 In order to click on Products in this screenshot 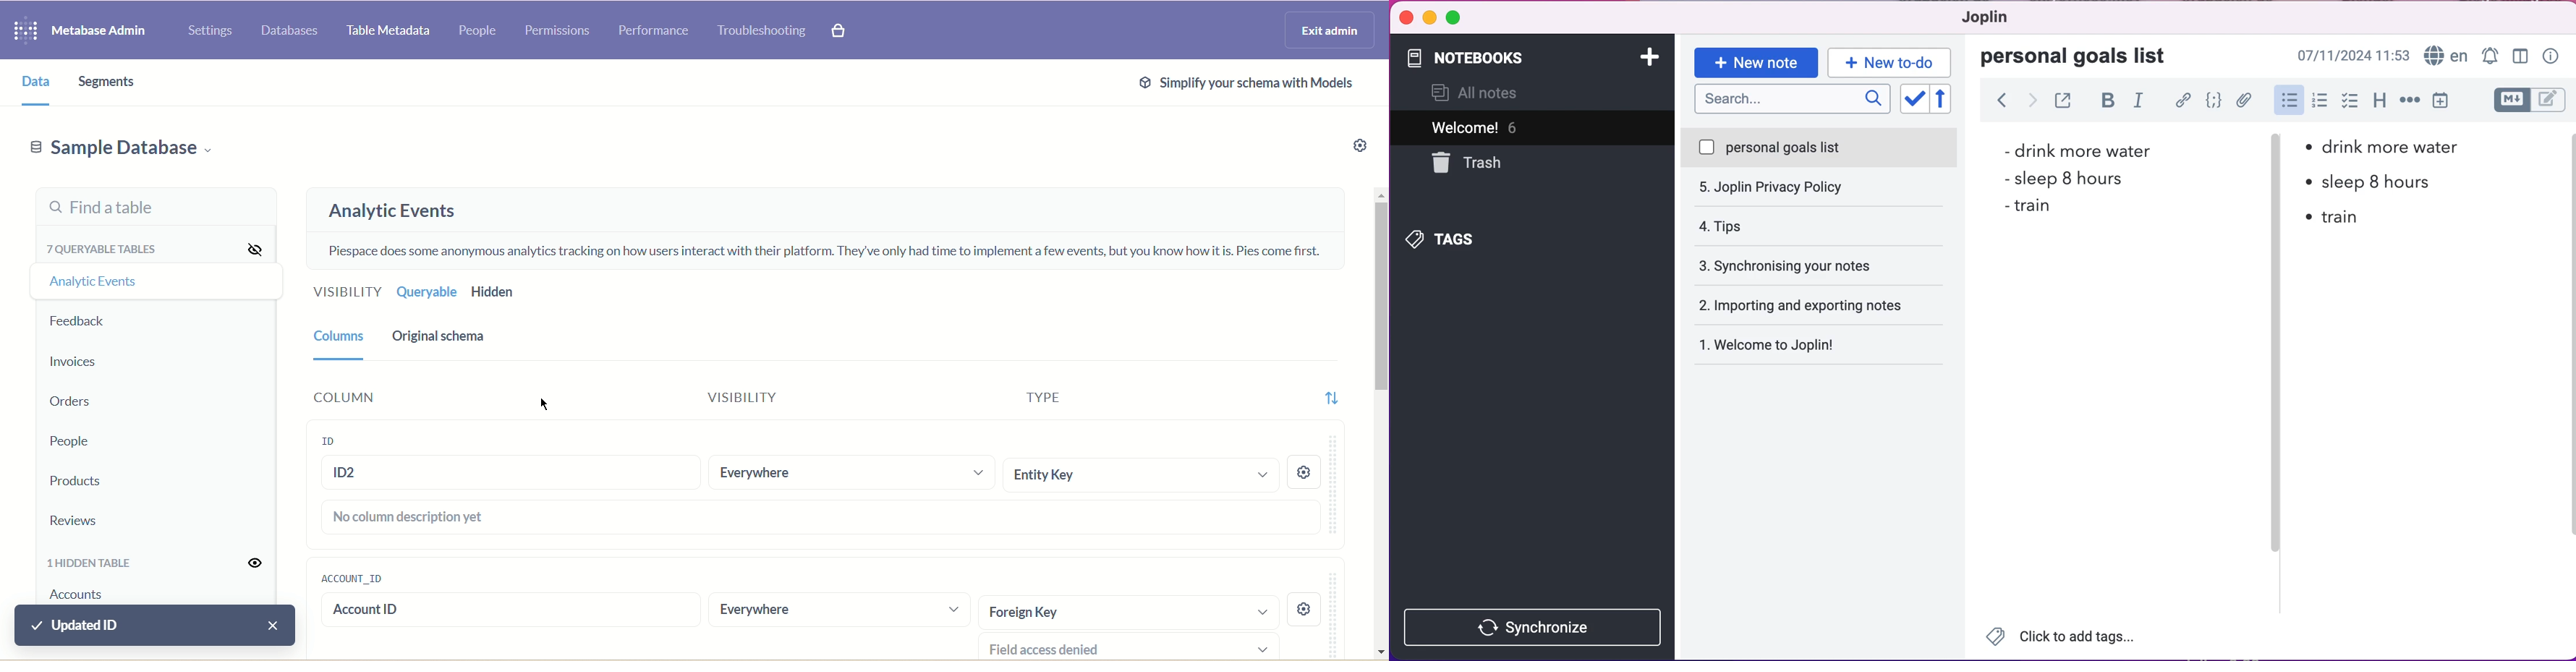, I will do `click(93, 481)`.